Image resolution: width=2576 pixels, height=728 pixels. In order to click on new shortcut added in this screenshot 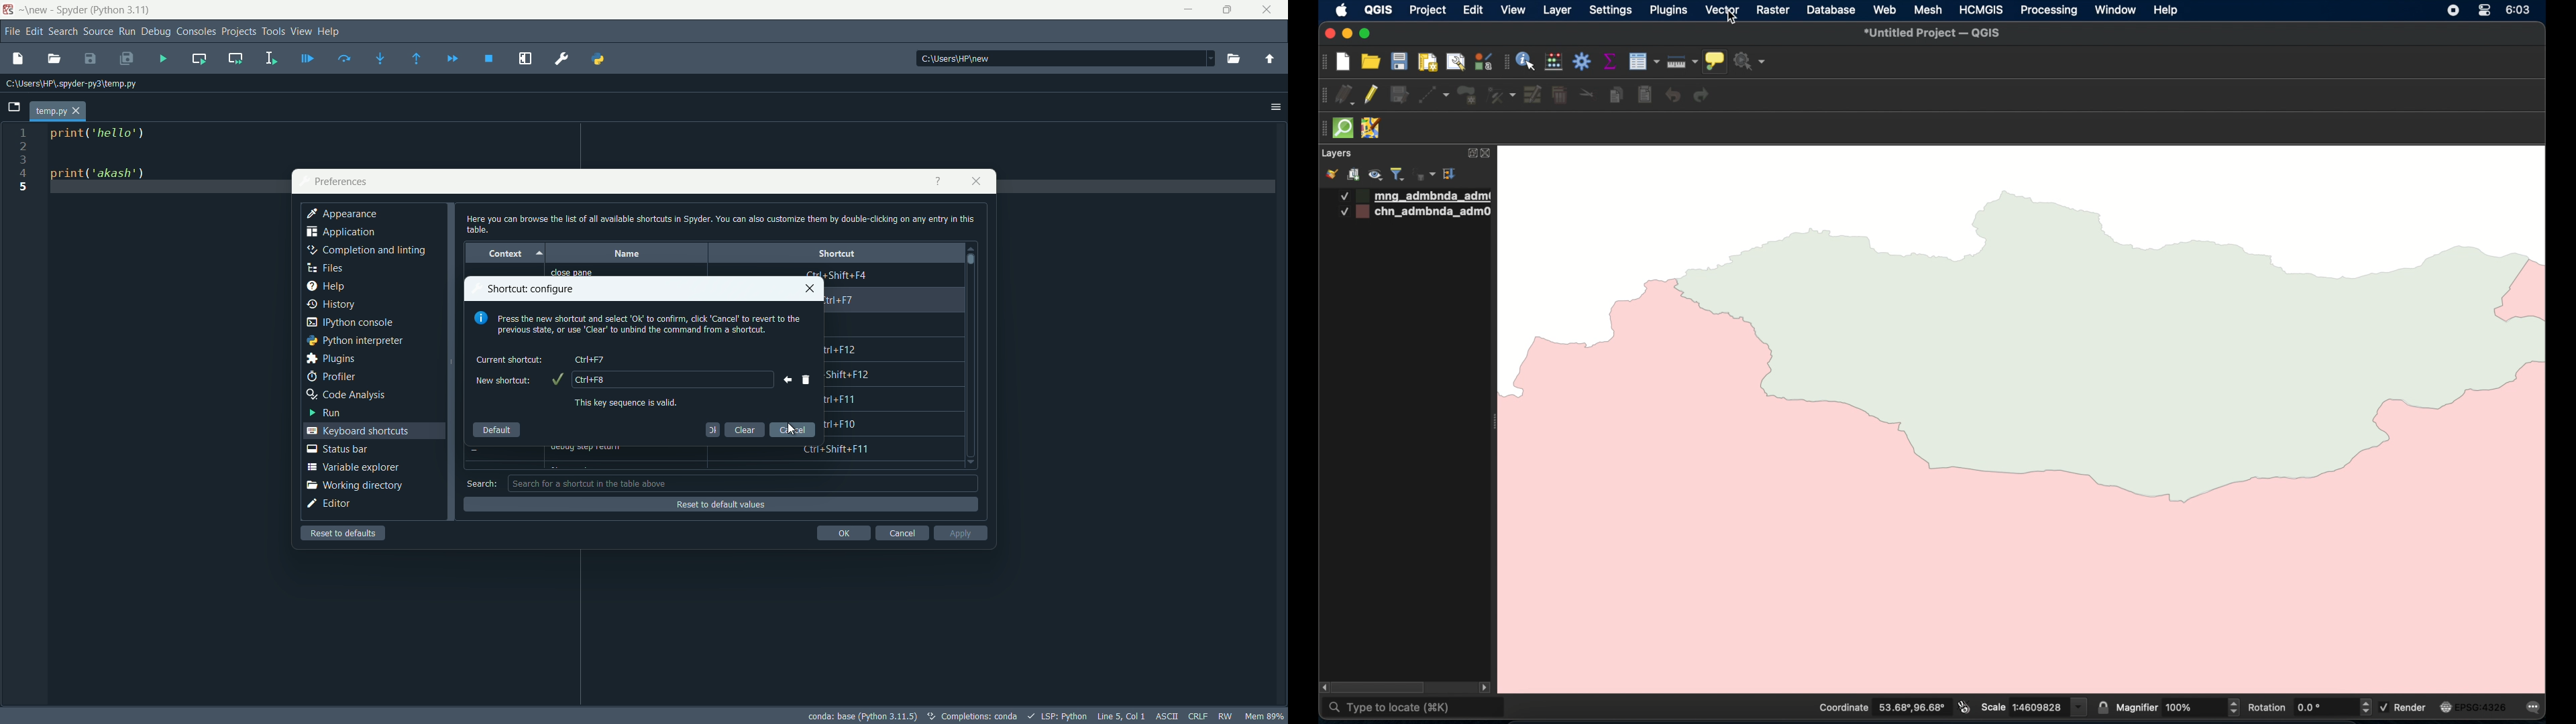, I will do `click(591, 379)`.